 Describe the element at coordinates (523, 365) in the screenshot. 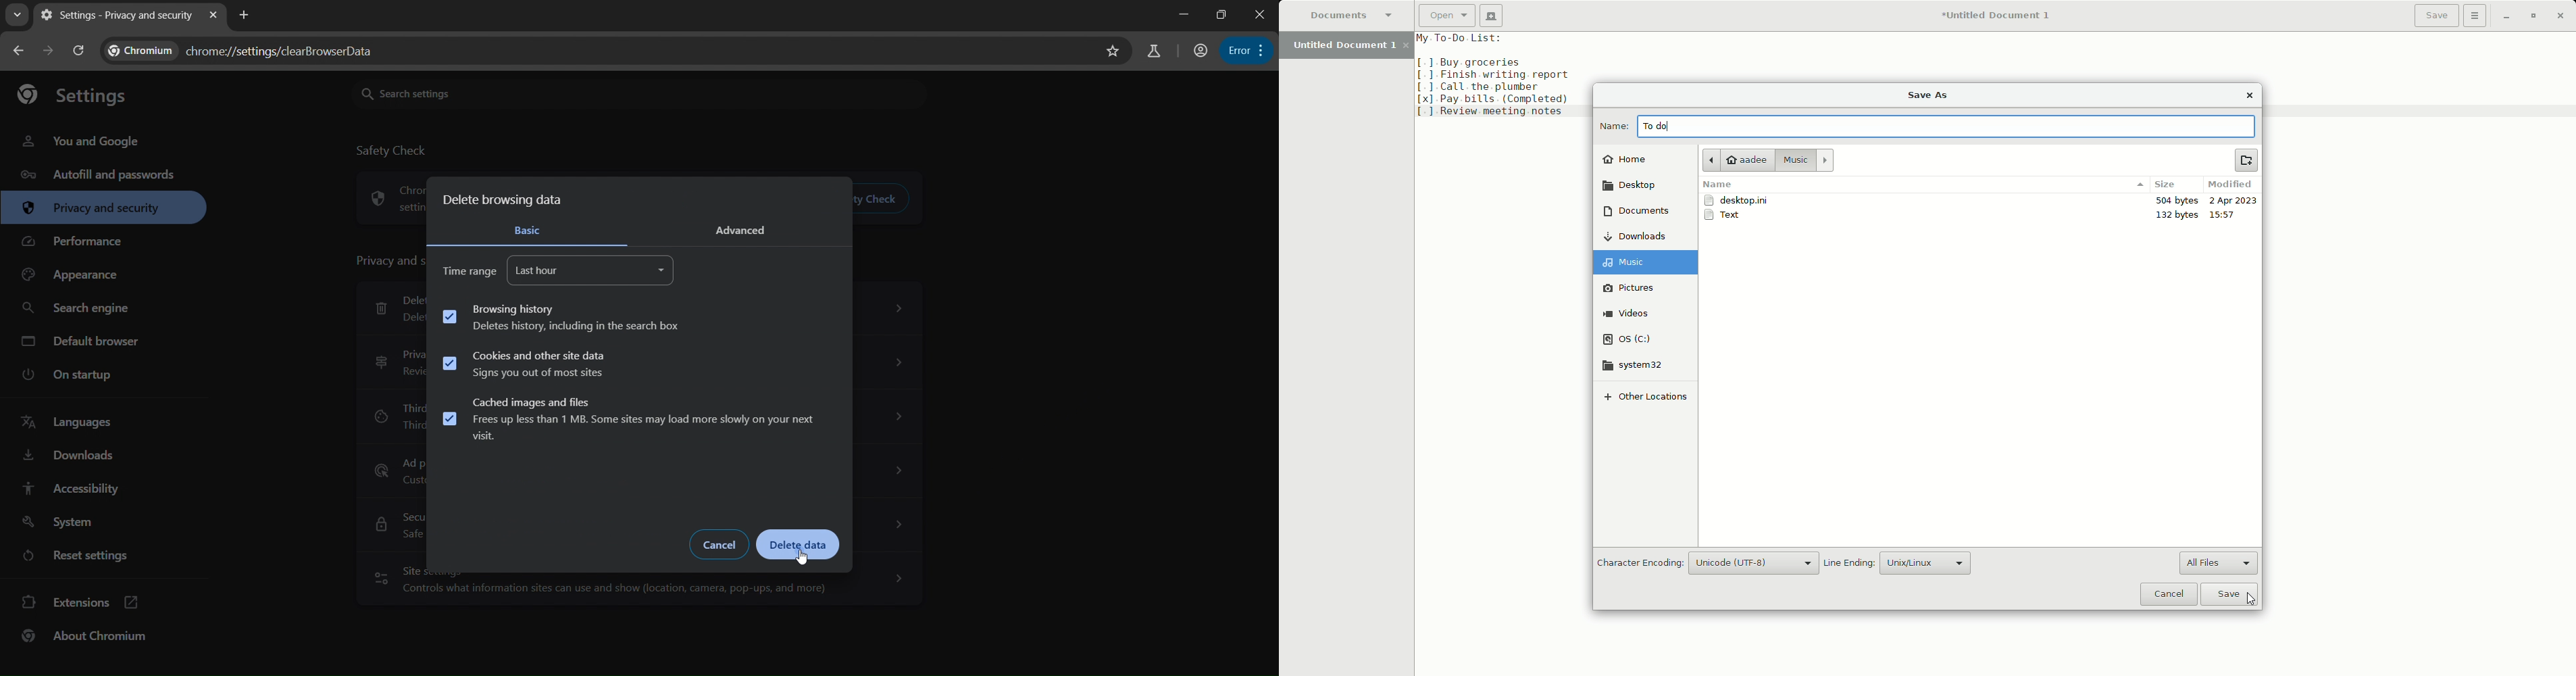

I see `Cookies and other site data
Signs you out of most sites` at that location.